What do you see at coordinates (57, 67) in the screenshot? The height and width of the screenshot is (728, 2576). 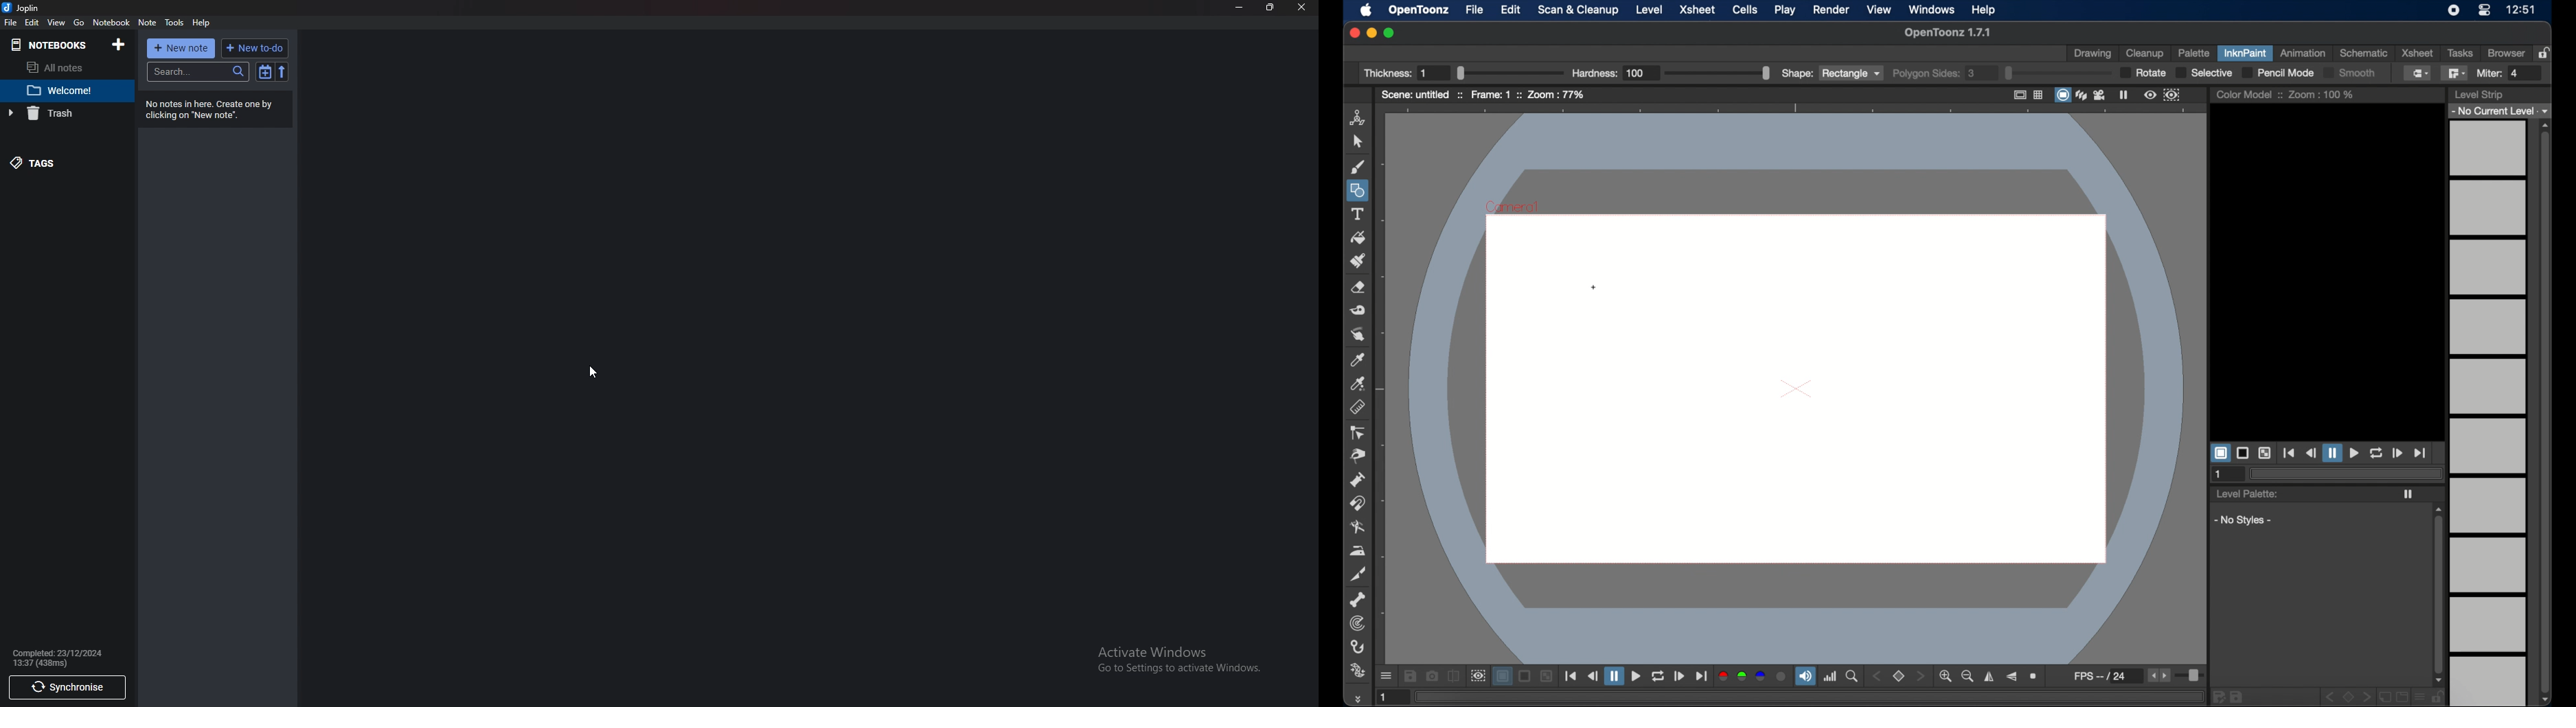 I see `All notes` at bounding box center [57, 67].